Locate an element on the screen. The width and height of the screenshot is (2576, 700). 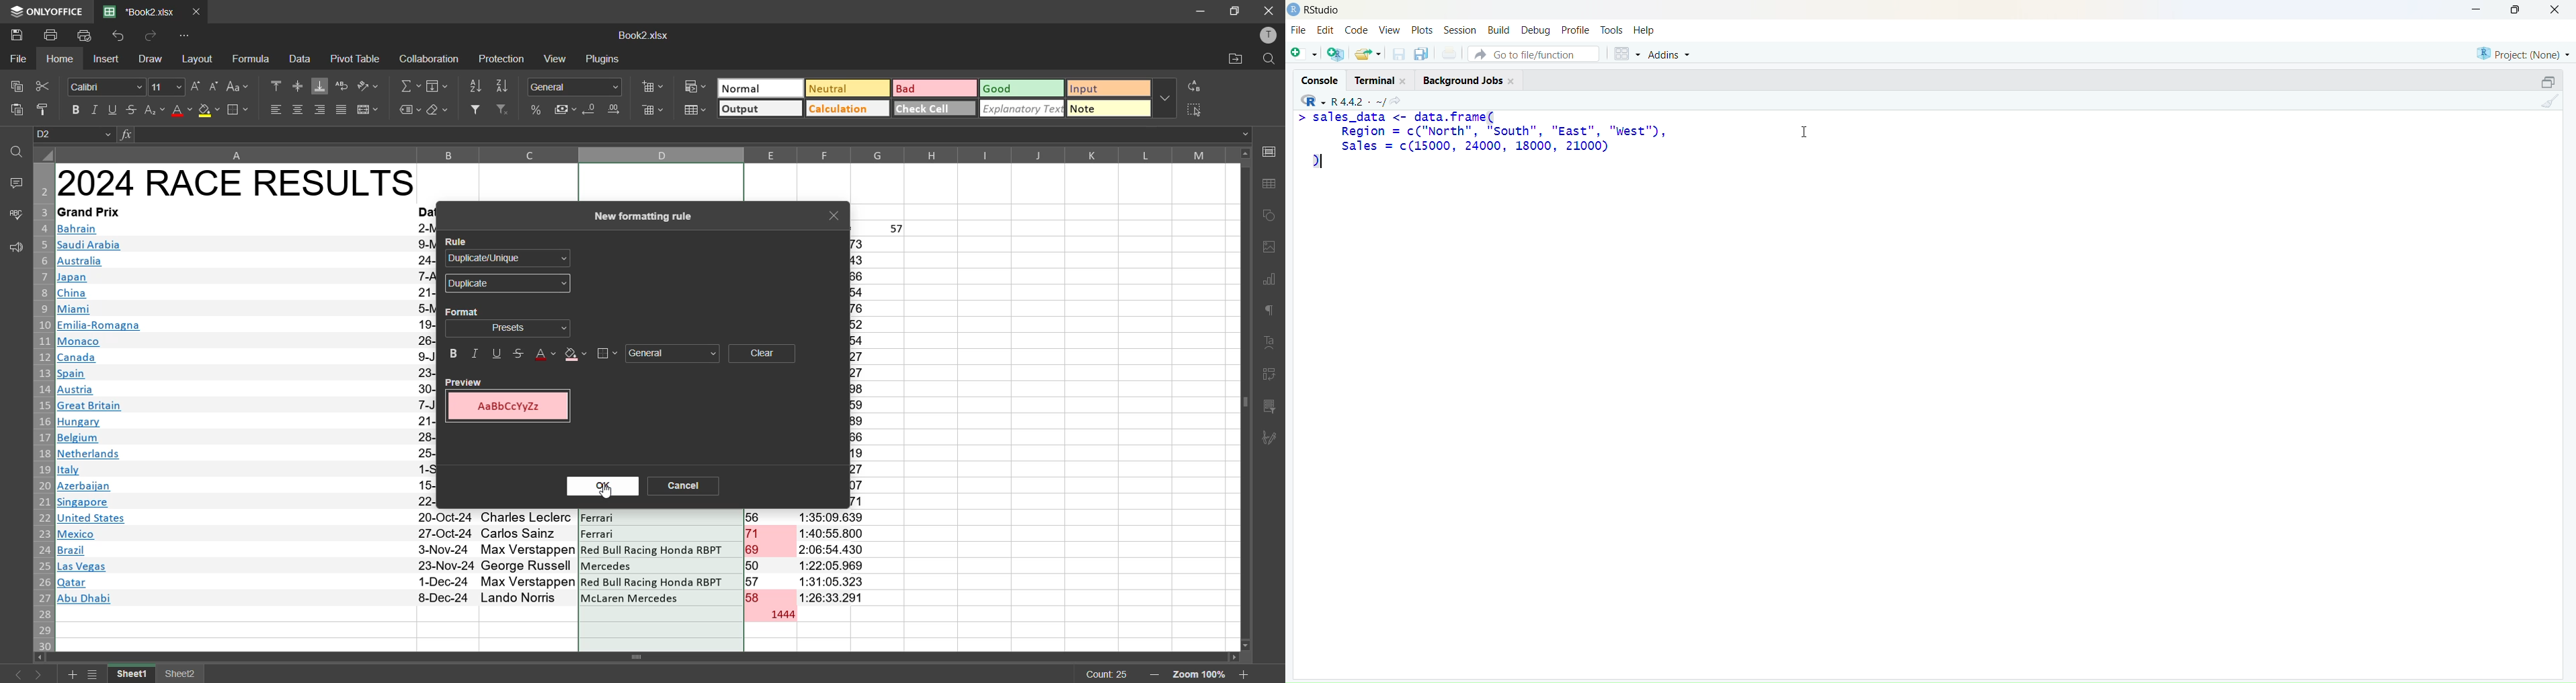
feedback is located at coordinates (13, 248).